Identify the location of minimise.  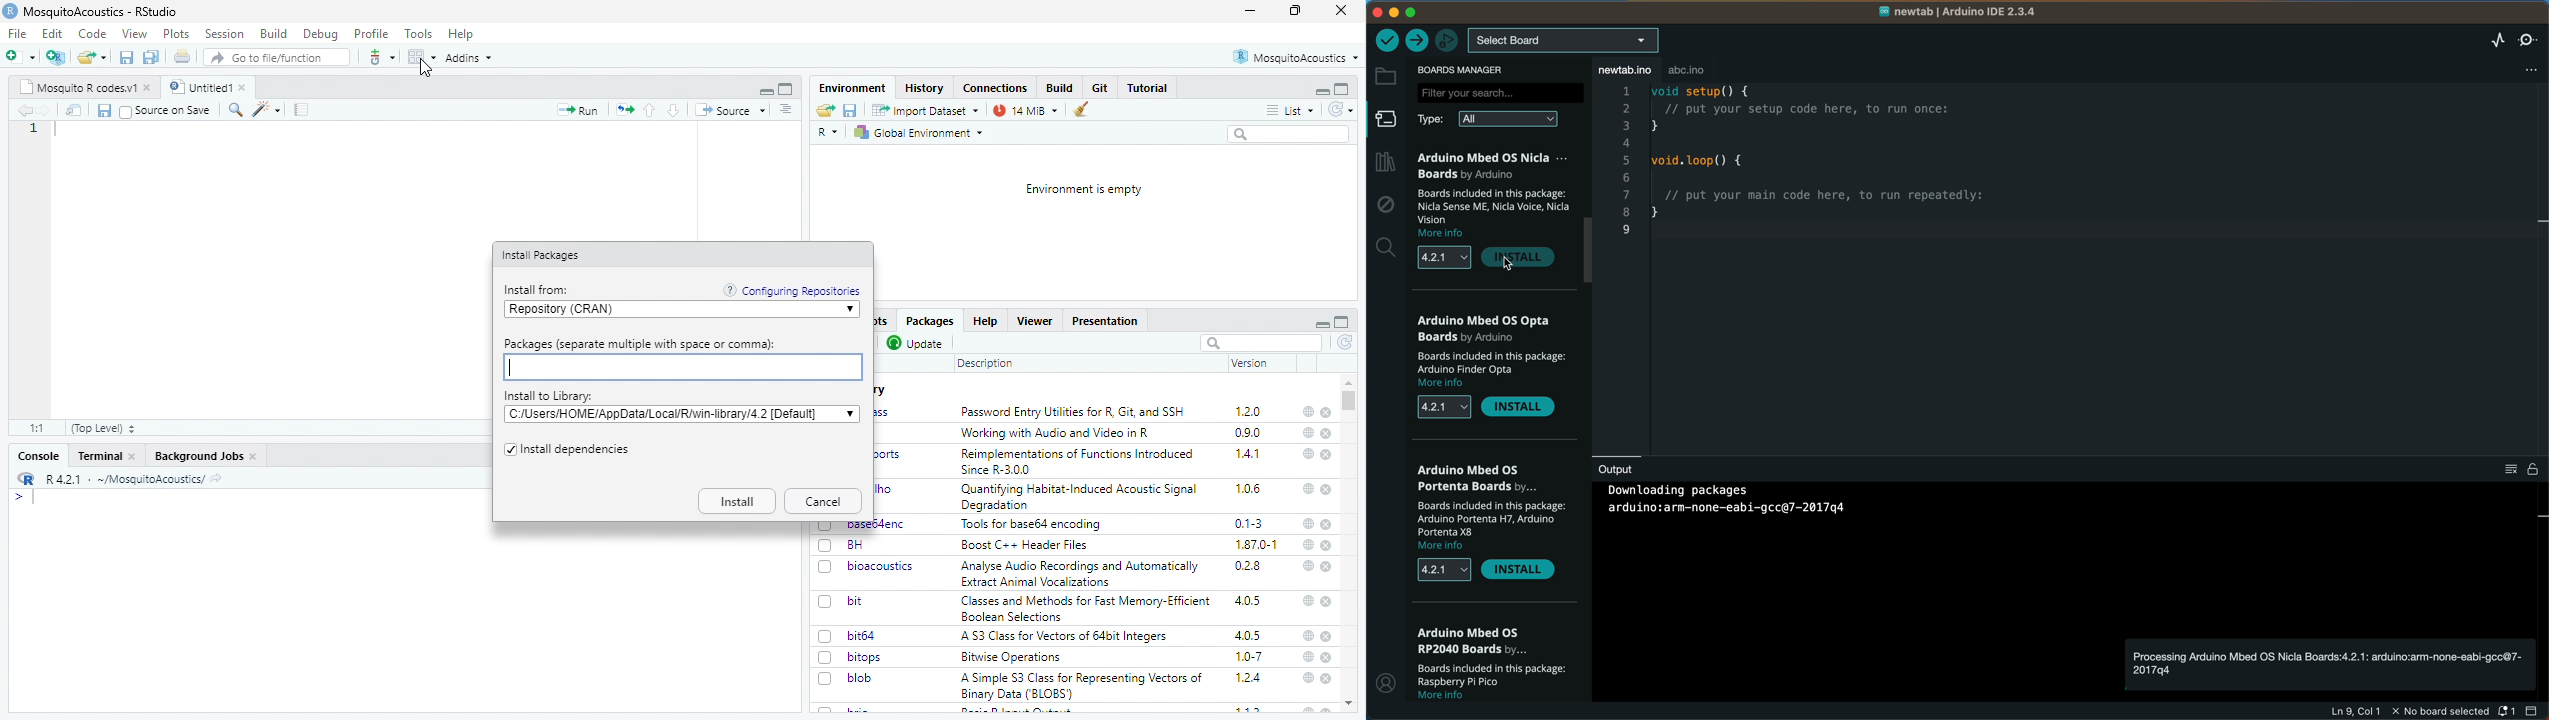
(1251, 11).